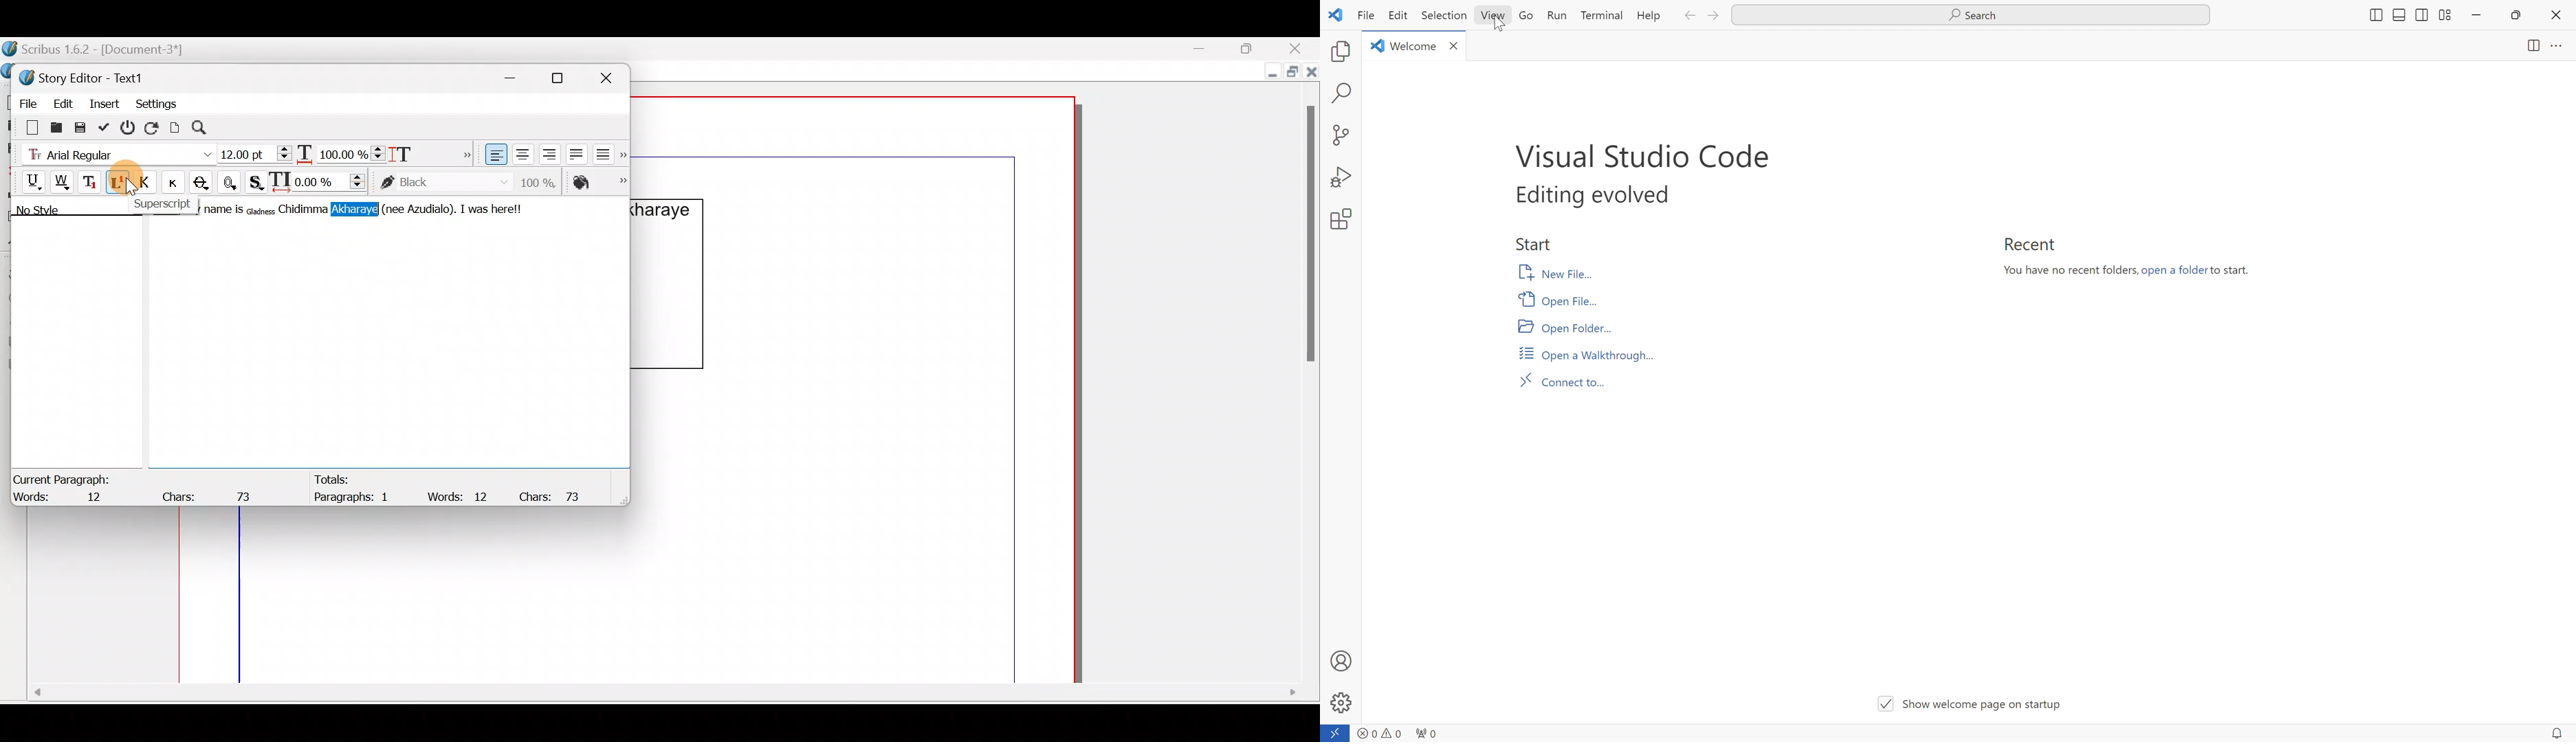 The height and width of the screenshot is (756, 2576). What do you see at coordinates (261, 210) in the screenshot?
I see `Gladness` at bounding box center [261, 210].